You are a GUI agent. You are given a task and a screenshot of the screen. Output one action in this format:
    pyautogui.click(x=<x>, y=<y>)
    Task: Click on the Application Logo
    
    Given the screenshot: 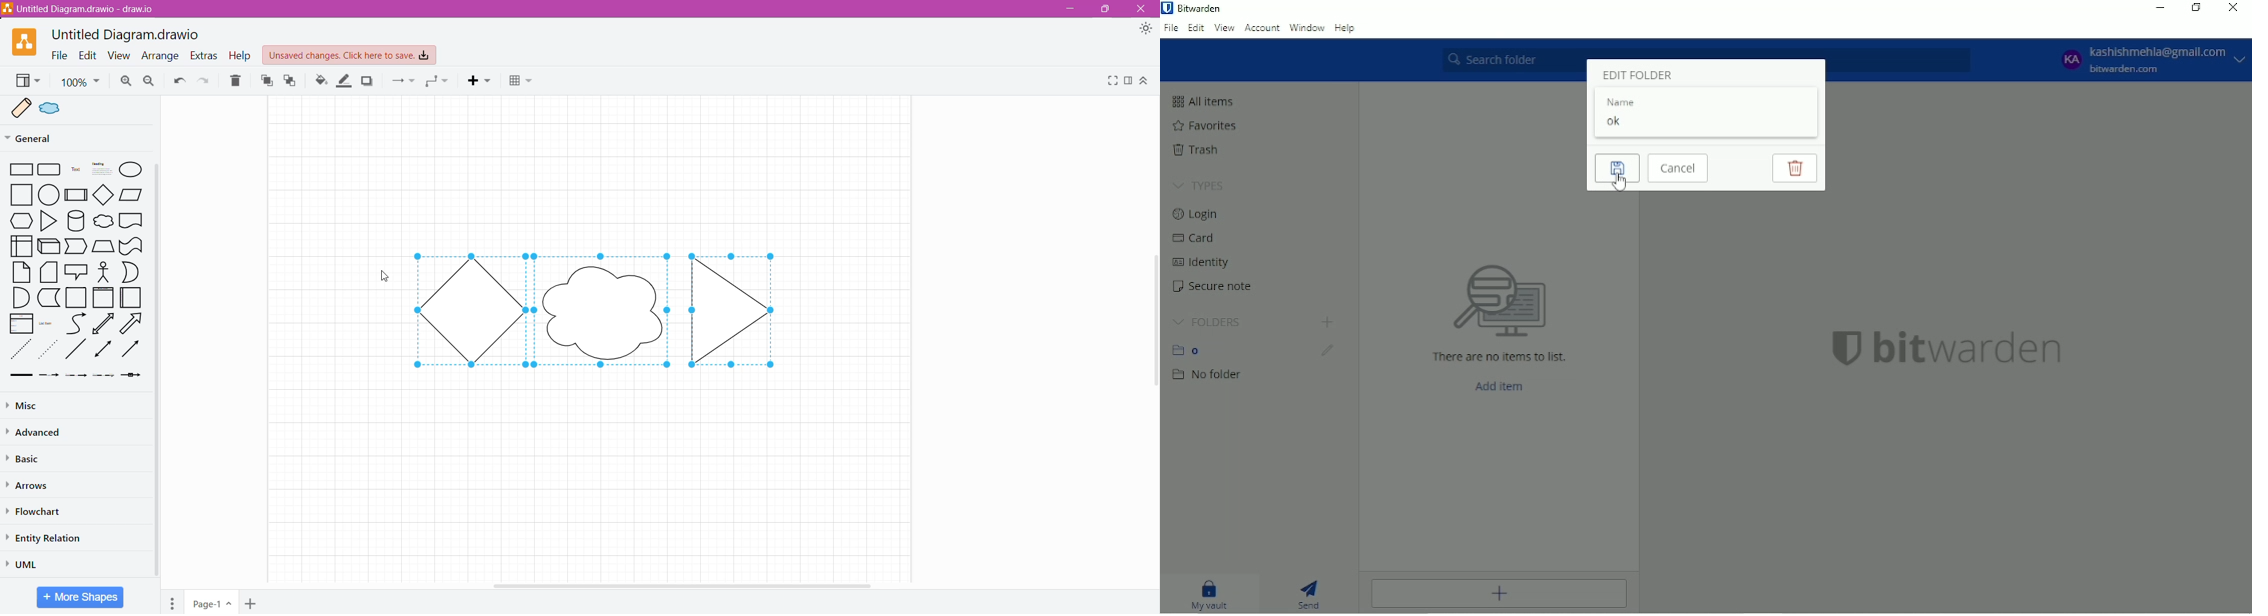 What is the action you would take?
    pyautogui.click(x=18, y=41)
    